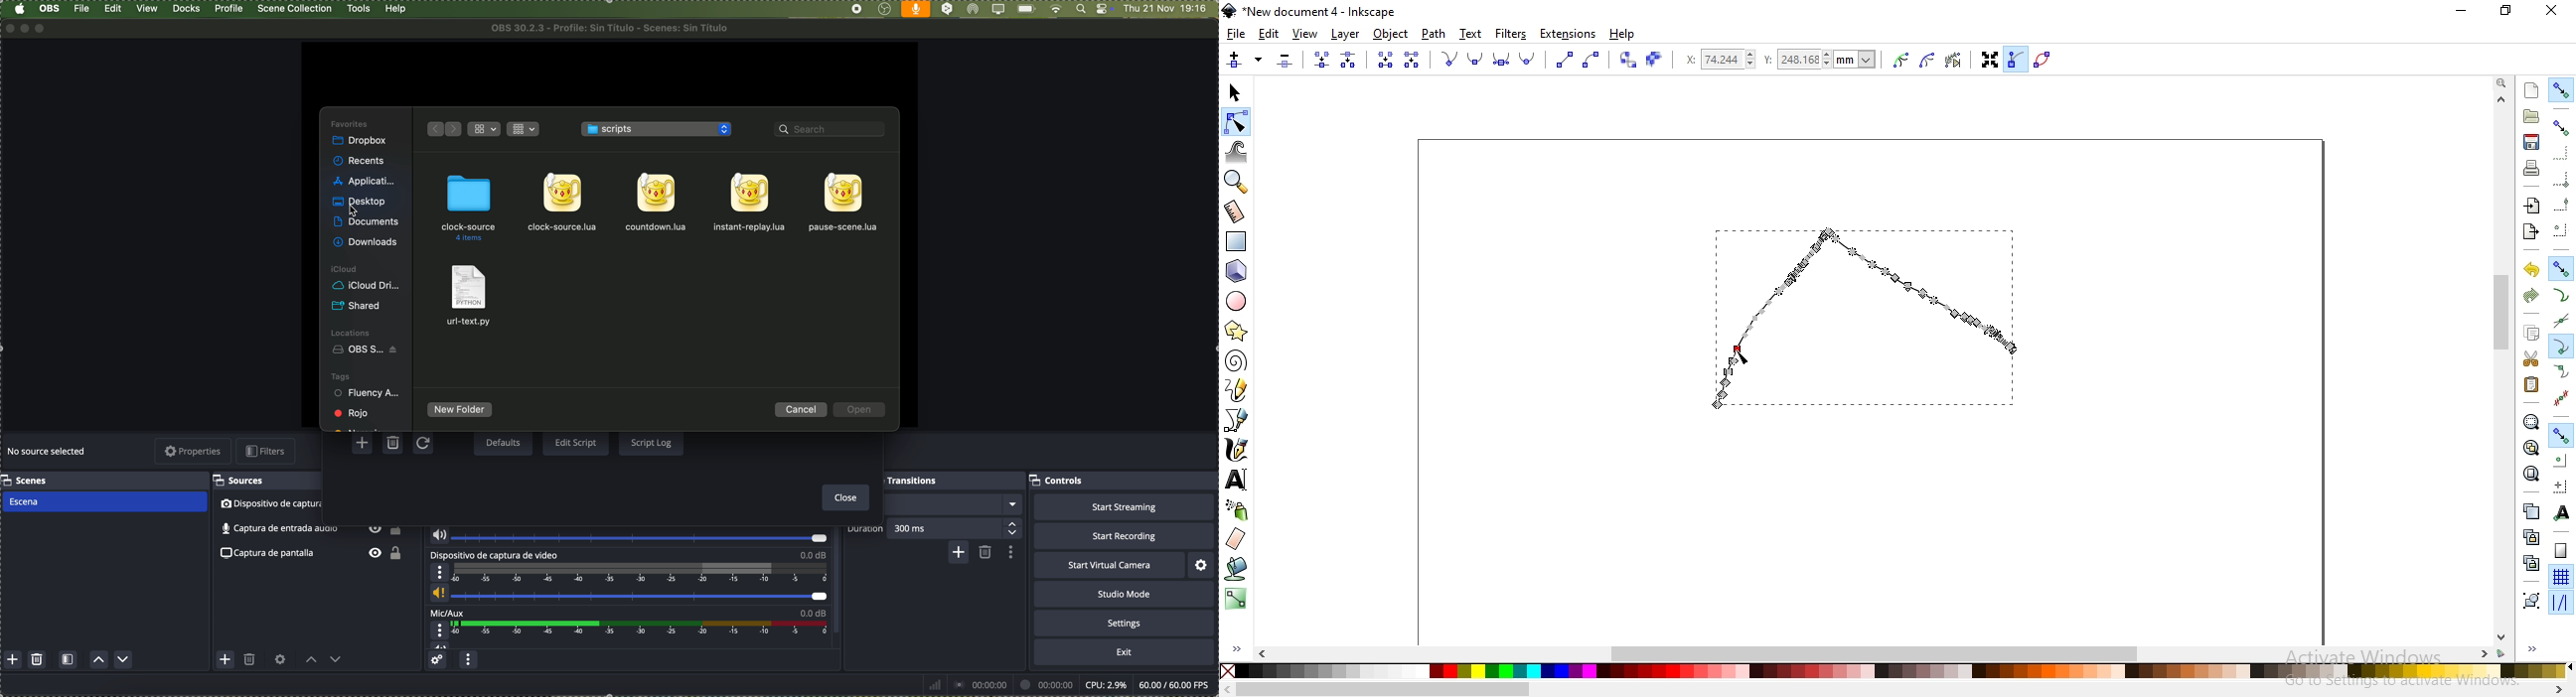 The width and height of the screenshot is (2576, 700). Describe the element at coordinates (358, 427) in the screenshot. I see `yellow tag` at that location.